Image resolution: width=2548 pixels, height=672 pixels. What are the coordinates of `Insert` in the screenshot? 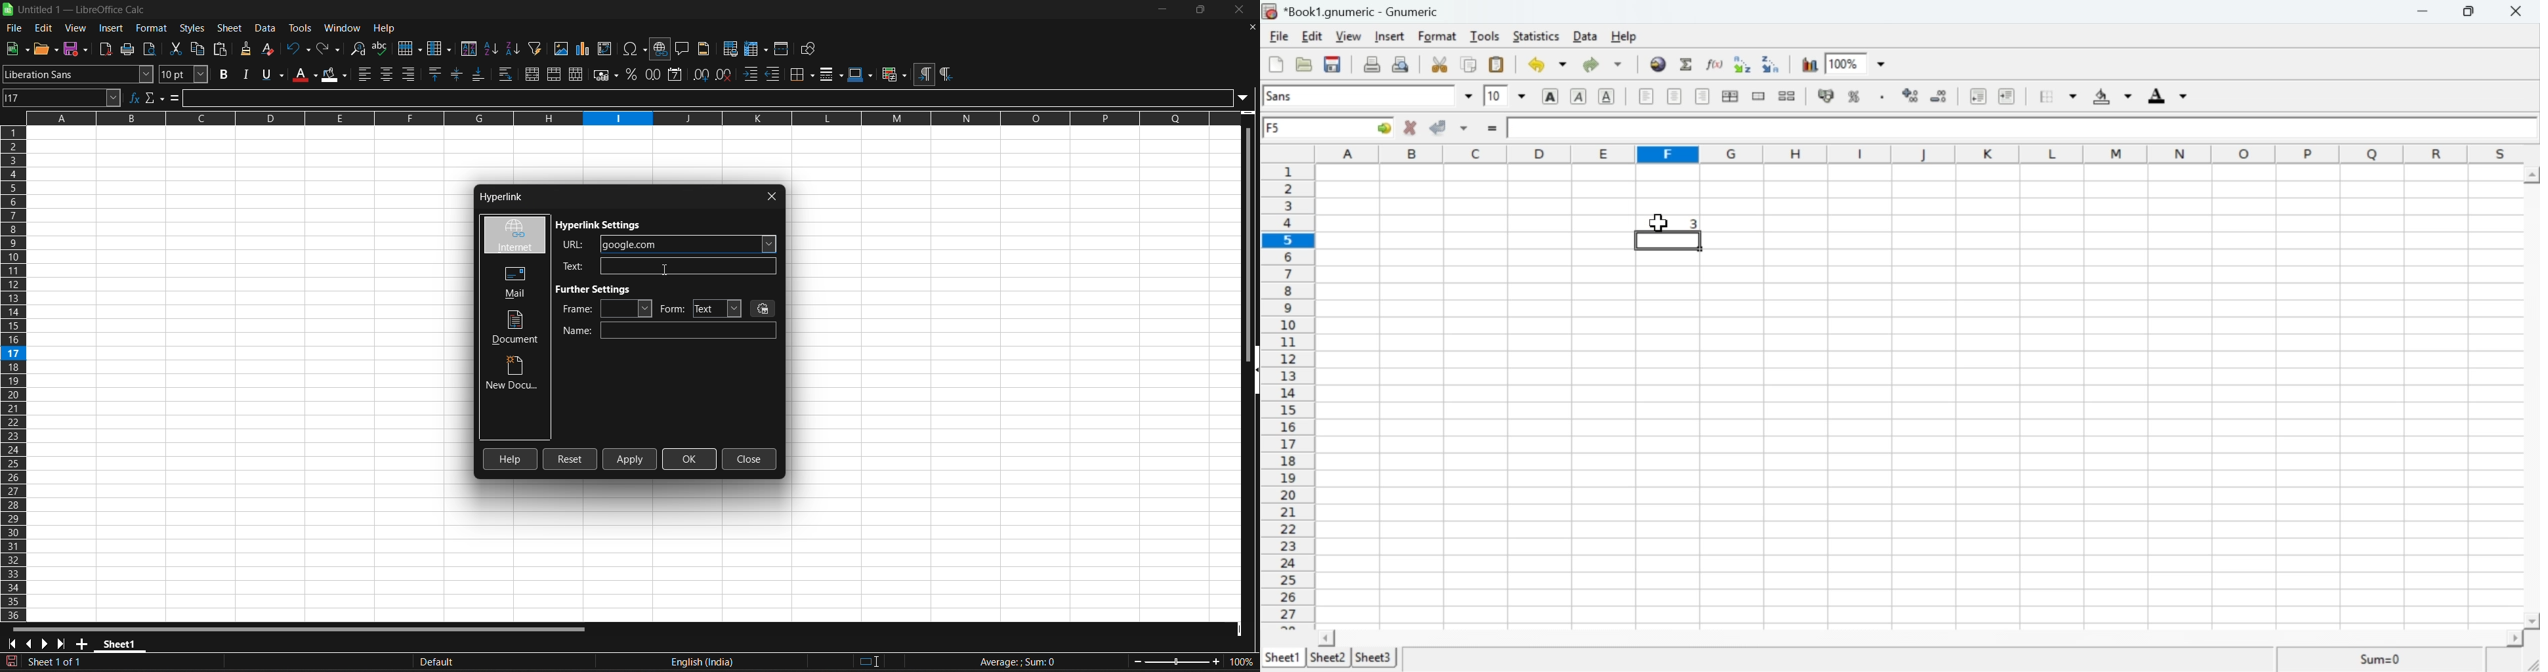 It's located at (1391, 37).